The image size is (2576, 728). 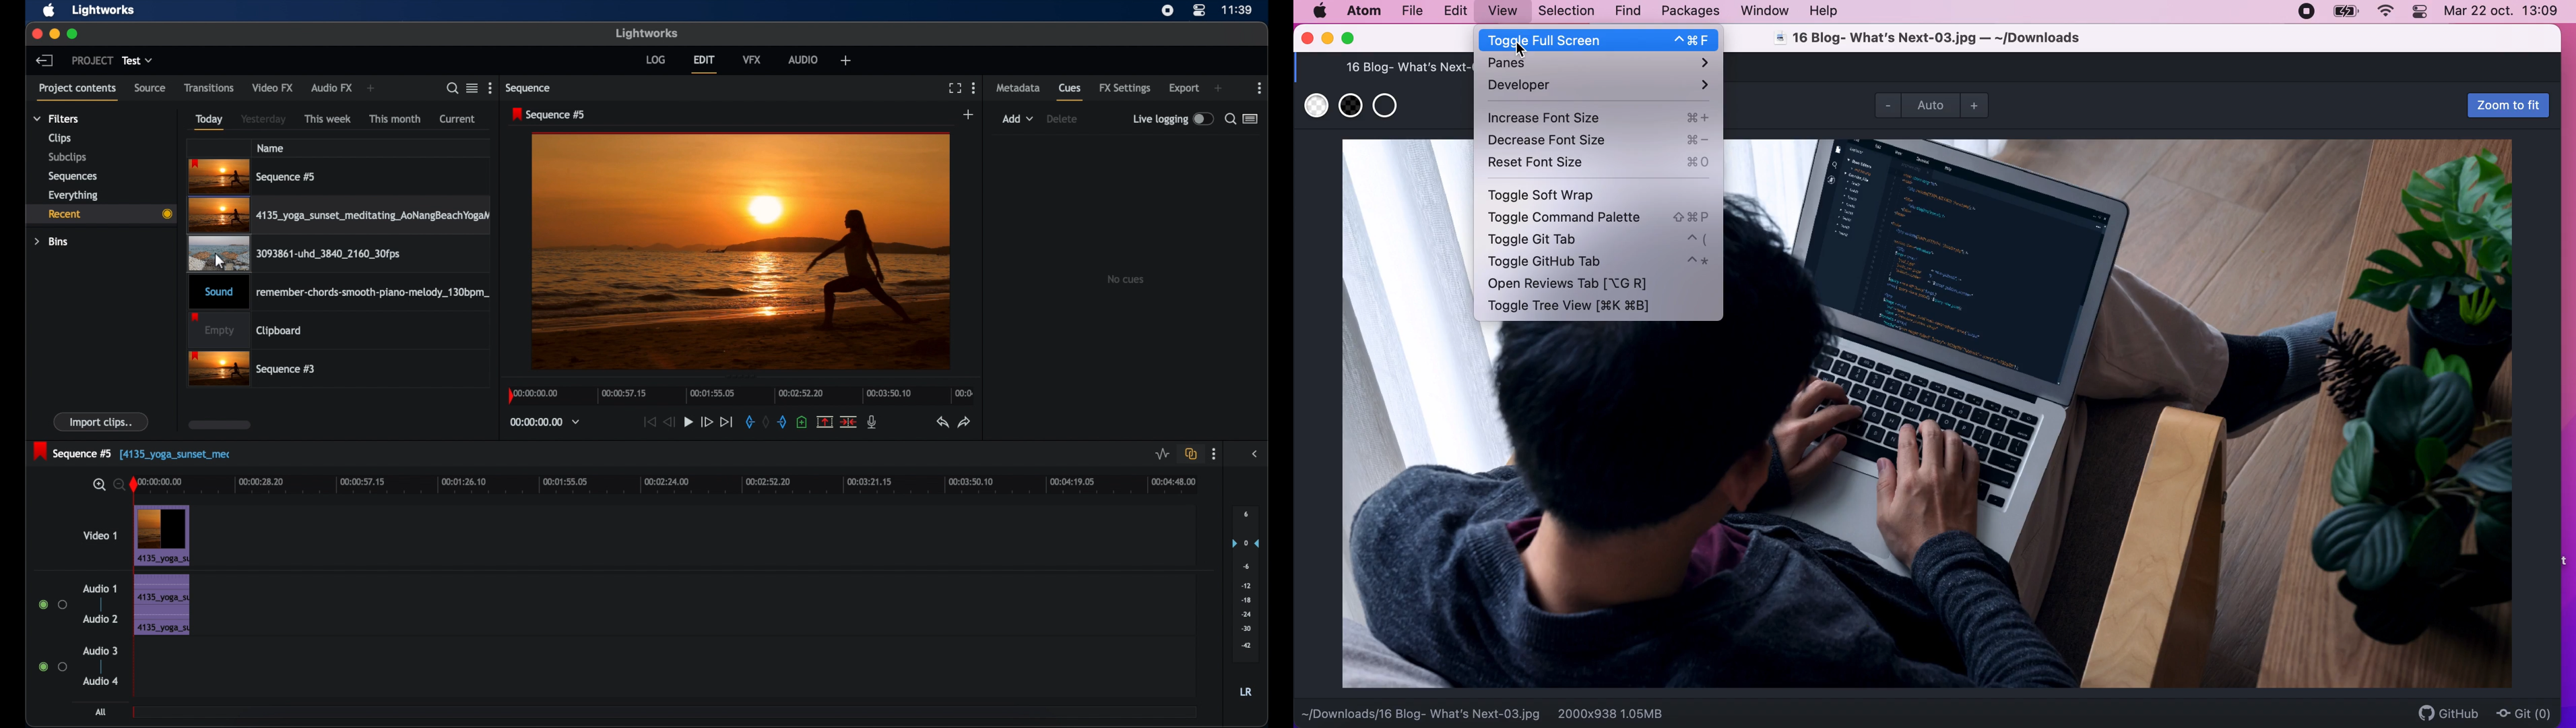 I want to click on audio, so click(x=803, y=60).